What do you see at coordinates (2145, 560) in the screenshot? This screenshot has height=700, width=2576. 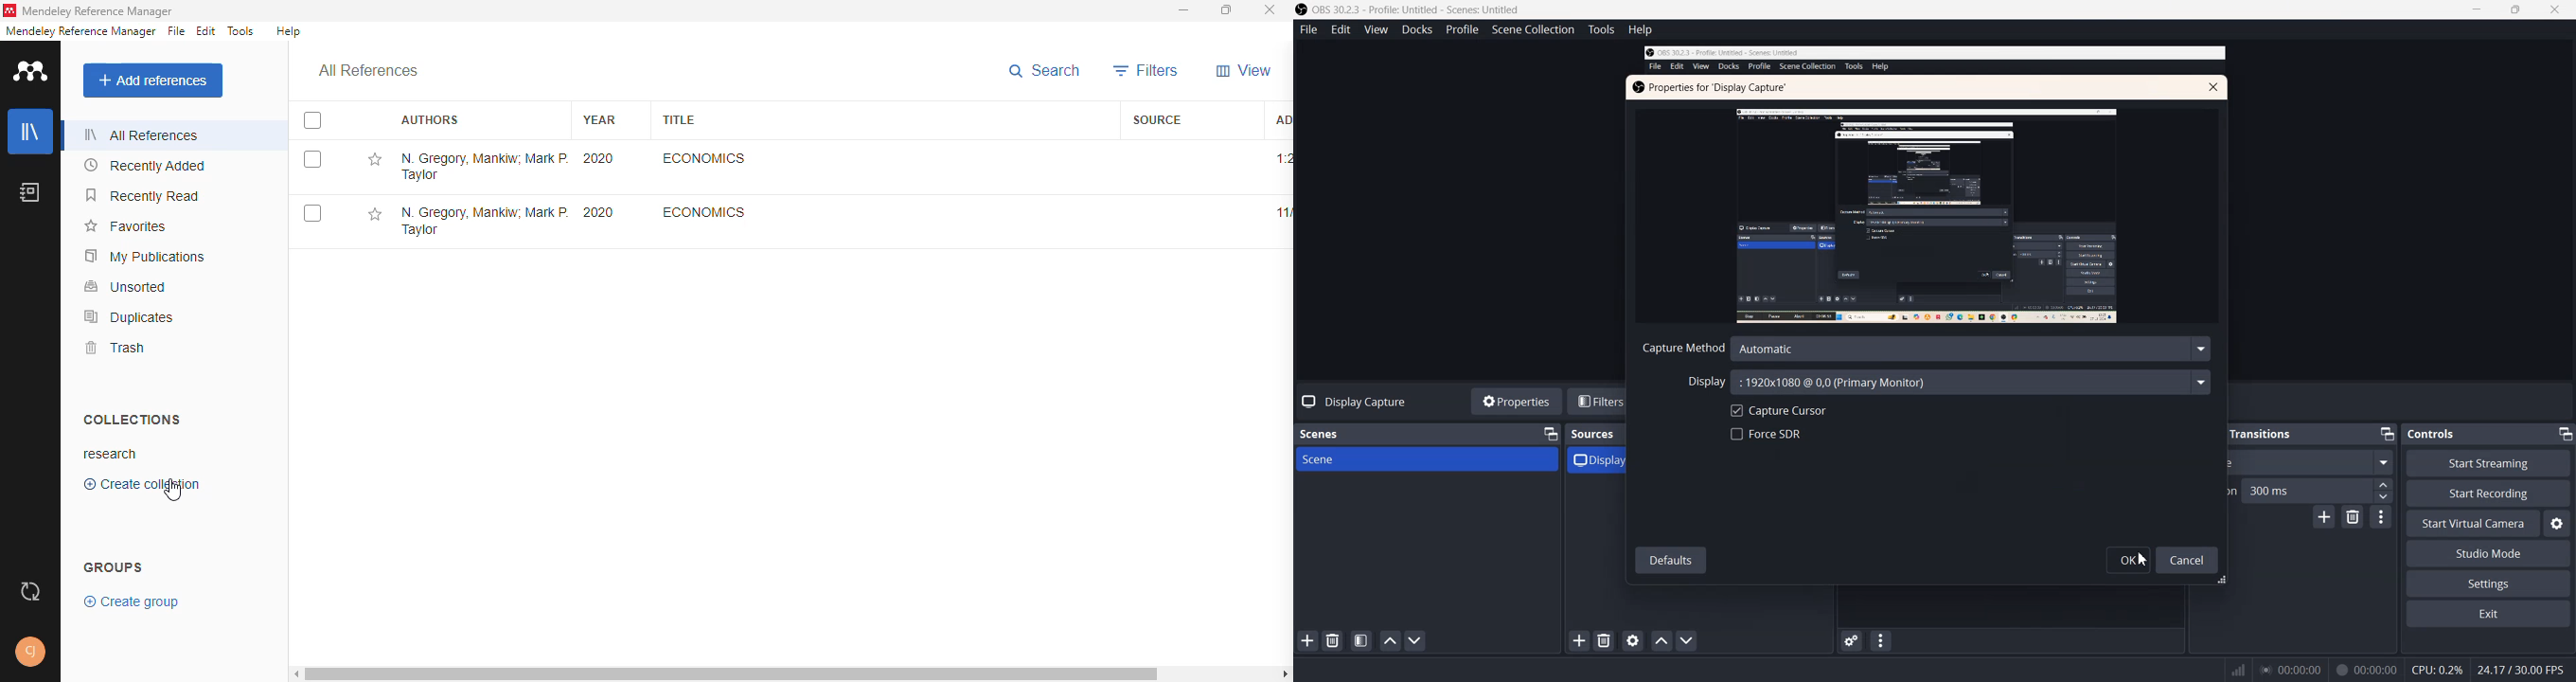 I see `Cursor` at bounding box center [2145, 560].